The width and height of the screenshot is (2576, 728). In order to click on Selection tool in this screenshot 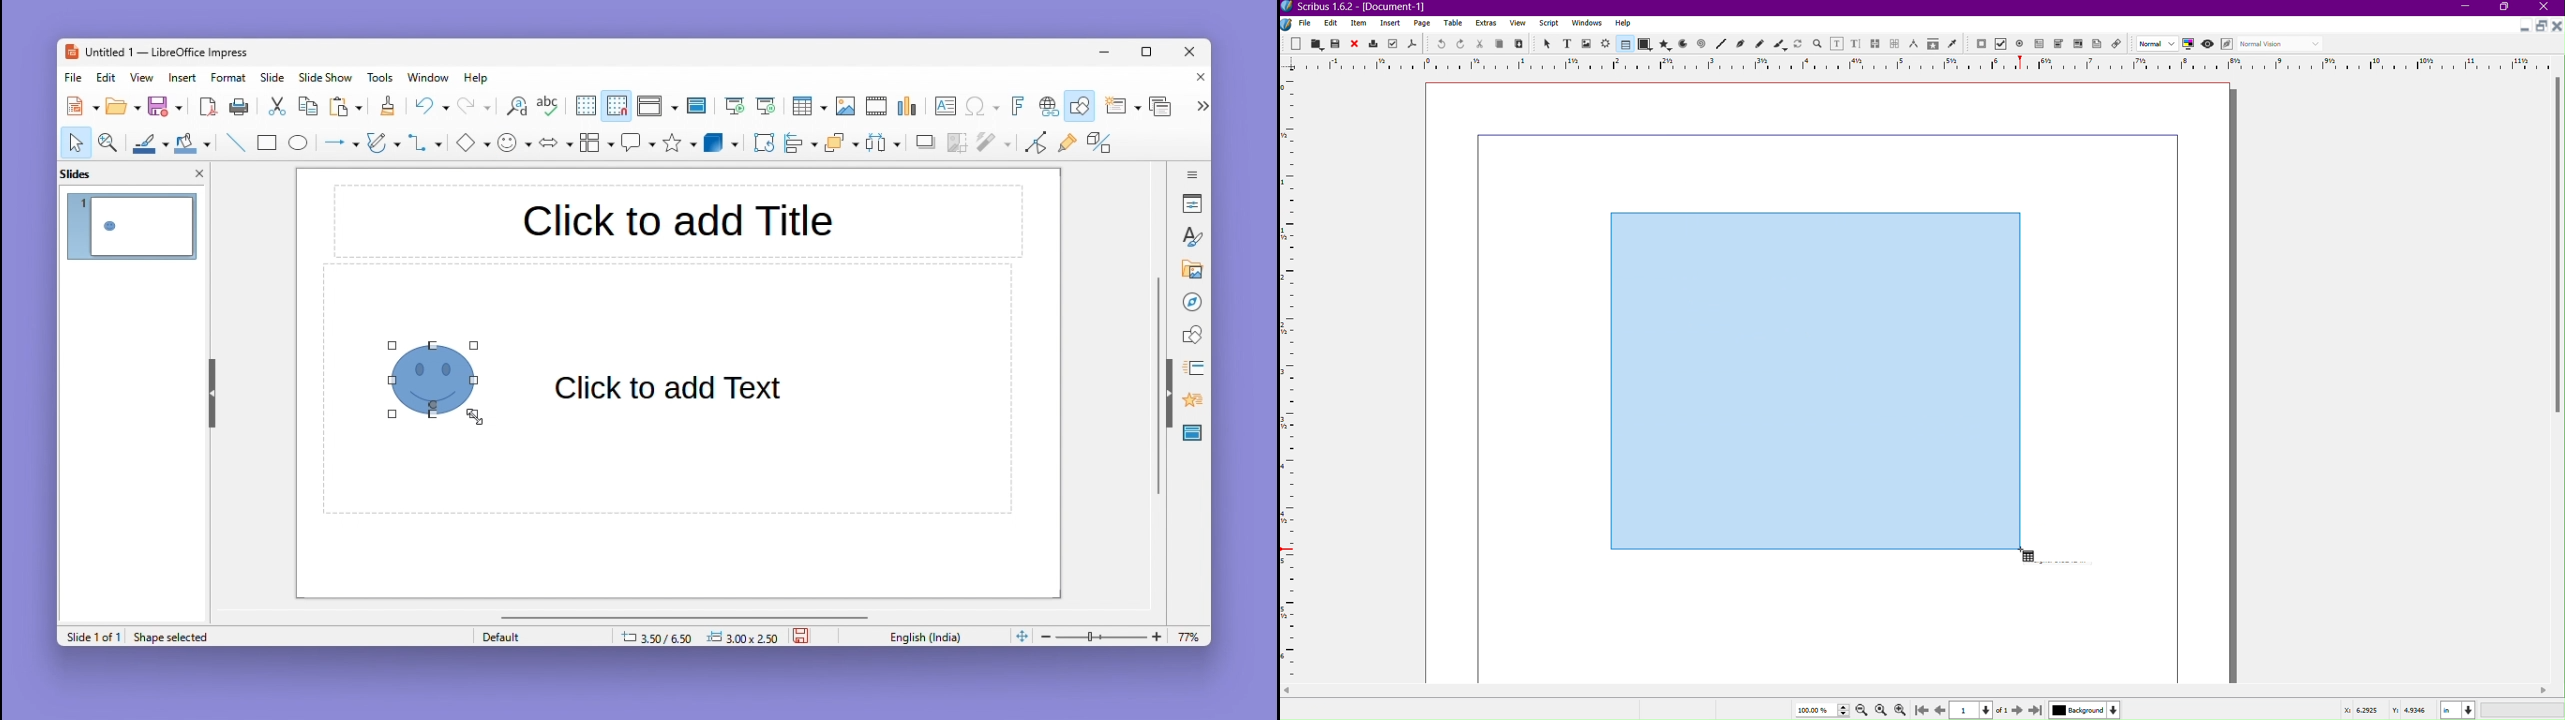, I will do `click(75, 142)`.